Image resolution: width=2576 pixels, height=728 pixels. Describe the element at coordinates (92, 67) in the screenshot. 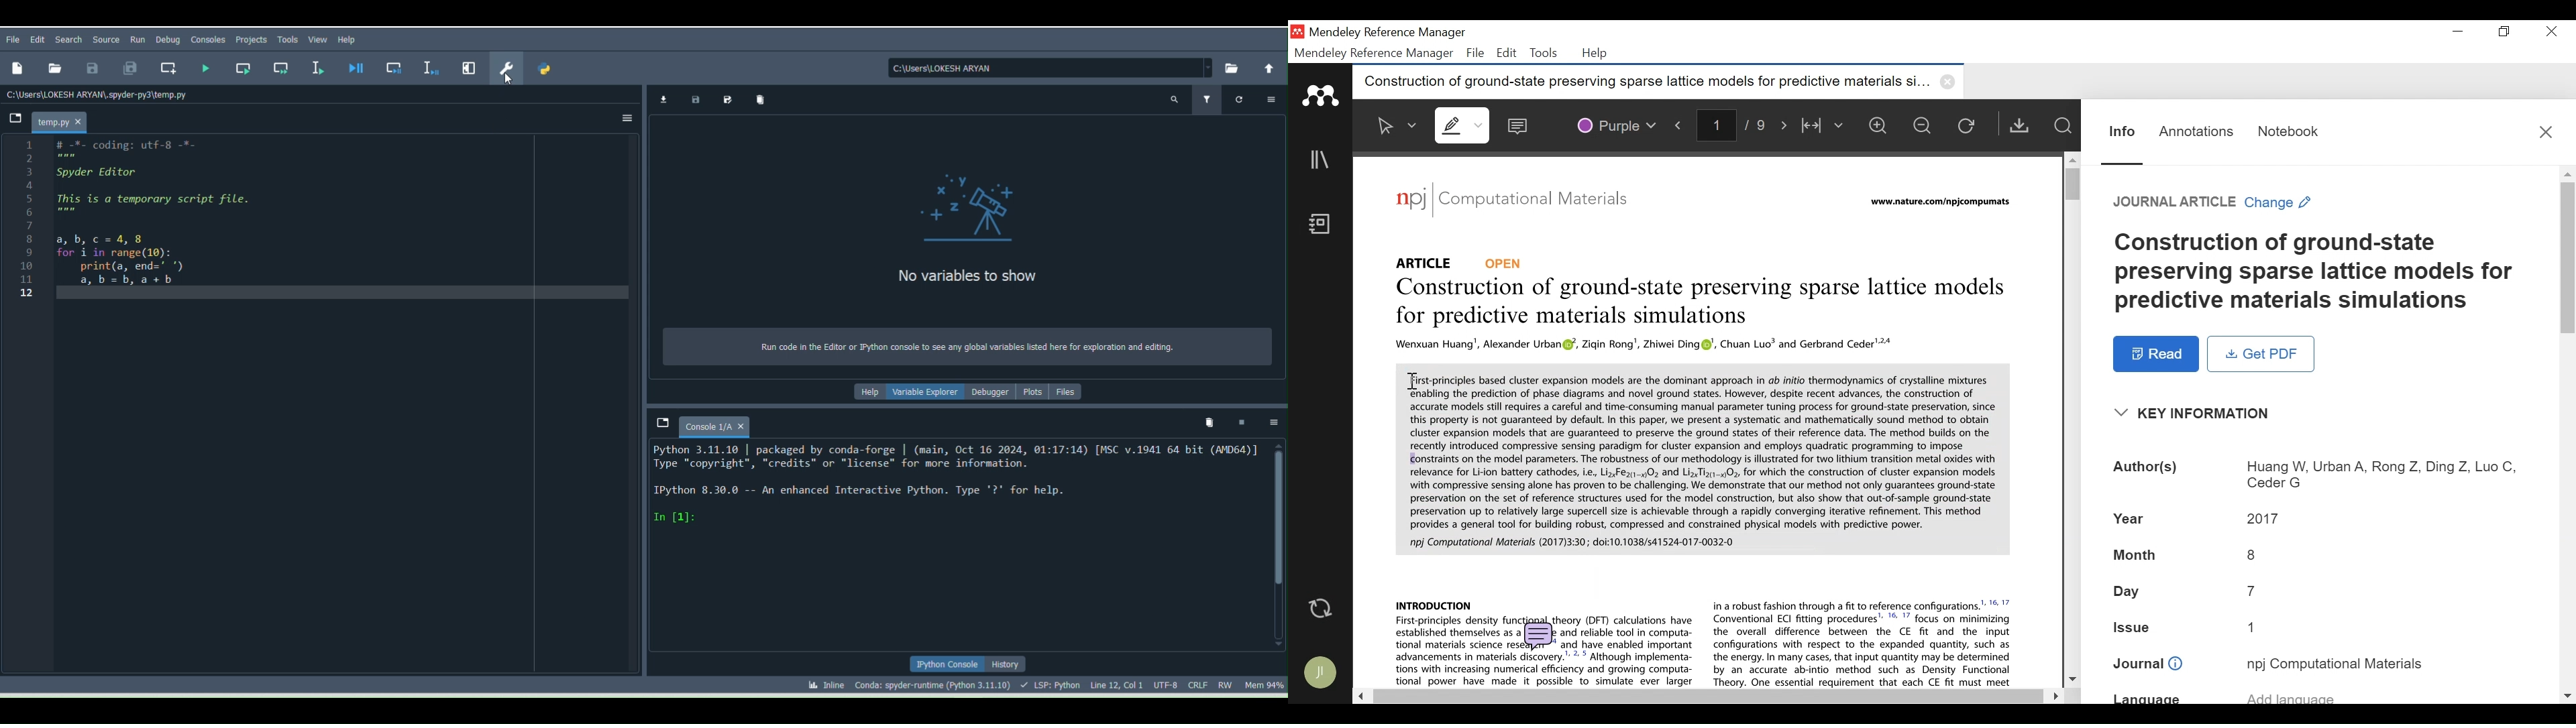

I see `Save file (Ctrl + S)` at that location.